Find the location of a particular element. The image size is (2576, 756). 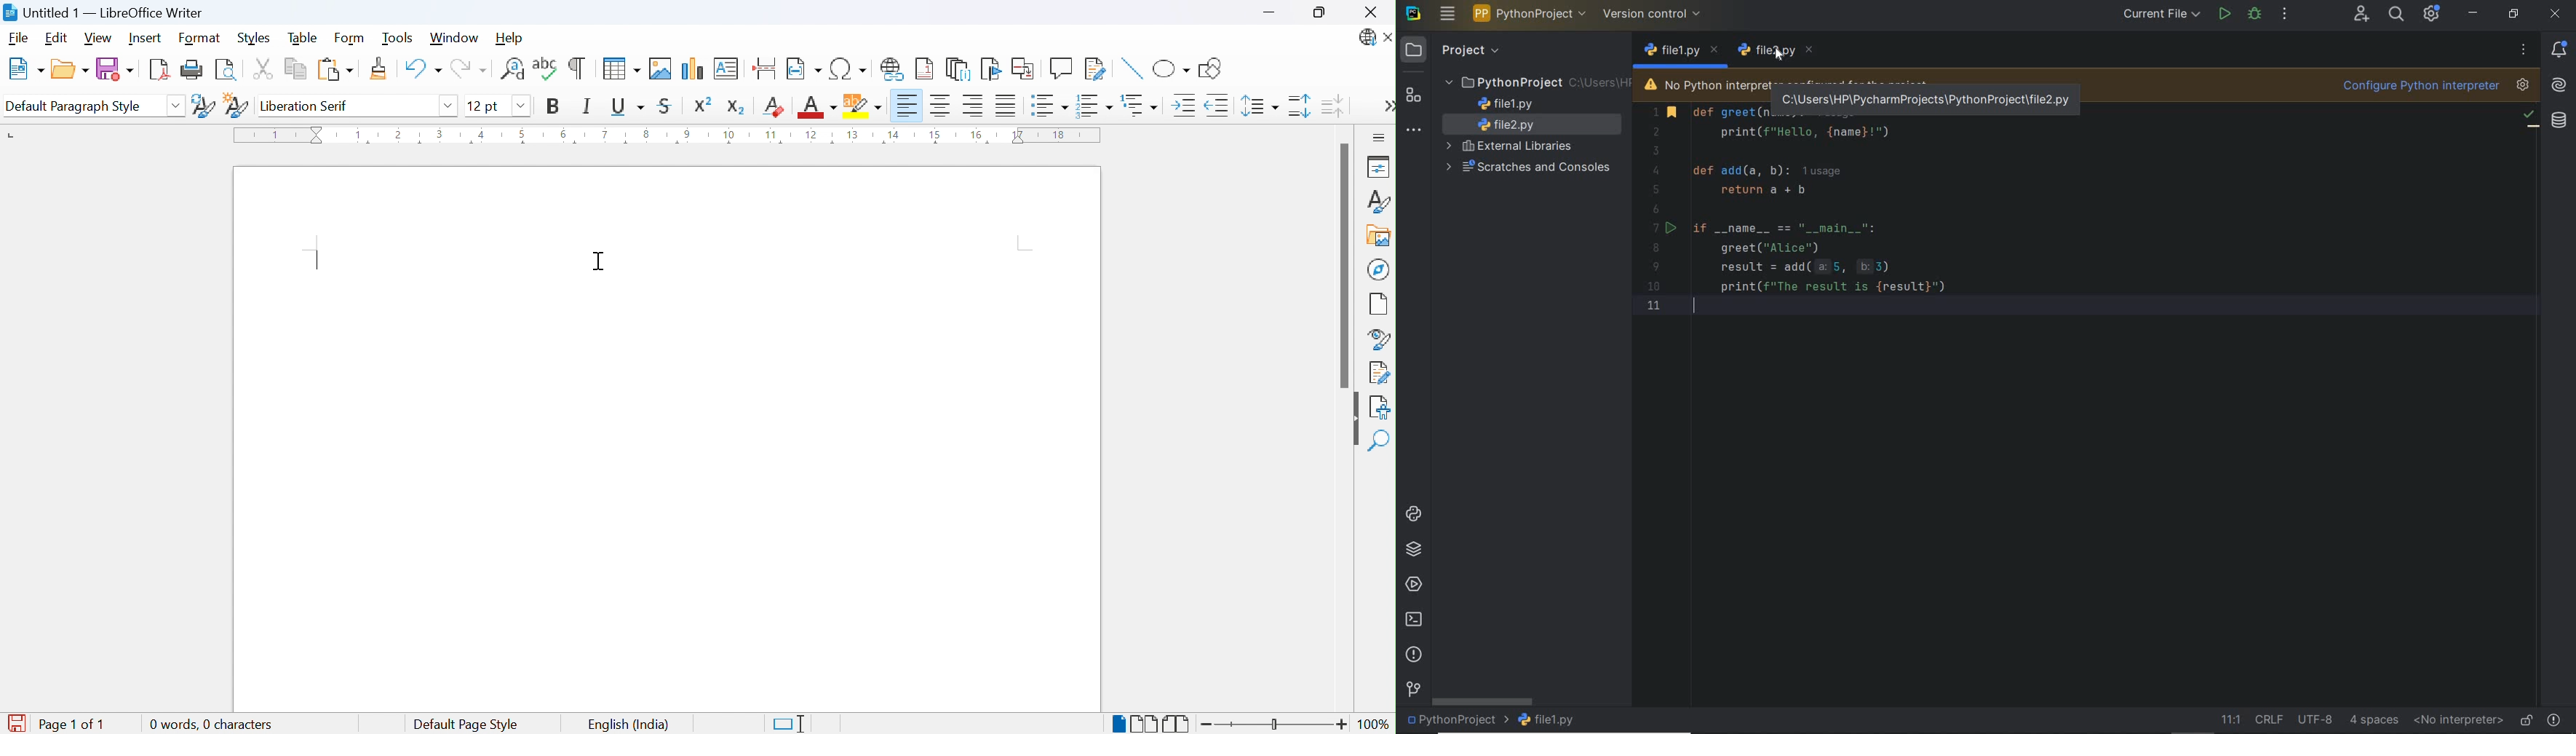

Justified is located at coordinates (1009, 106).